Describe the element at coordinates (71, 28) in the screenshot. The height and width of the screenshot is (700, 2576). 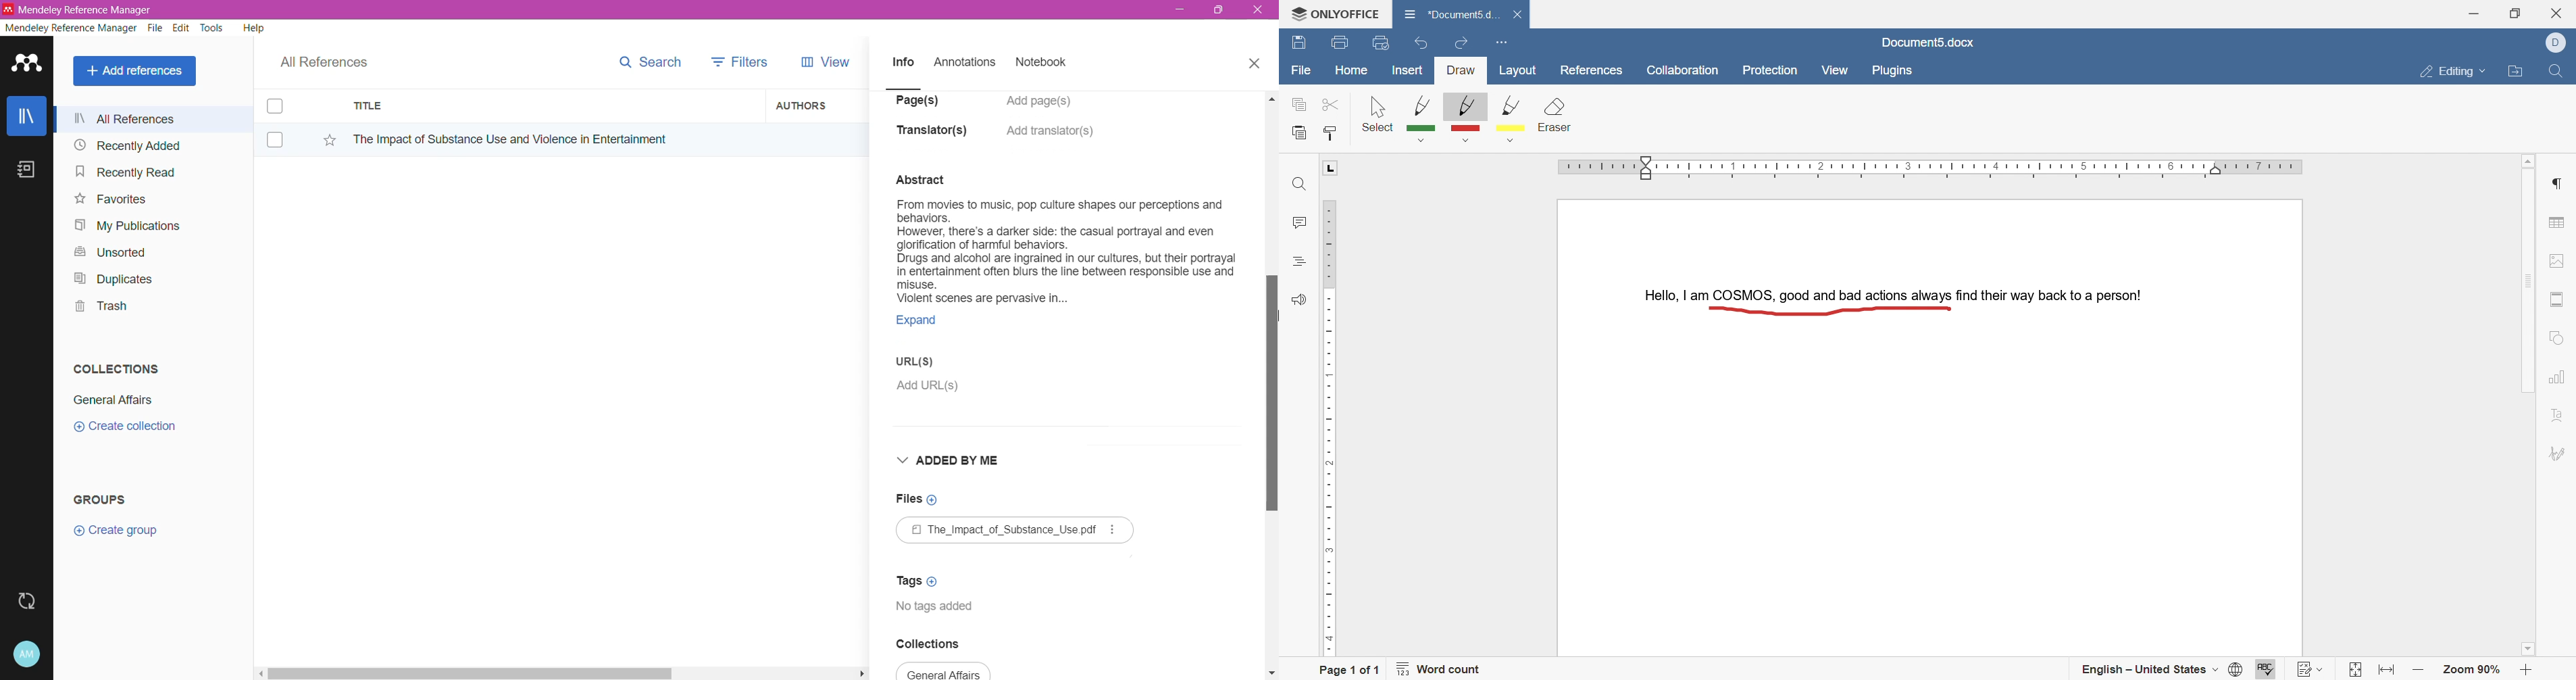
I see `Mendeley Reference Manager` at that location.